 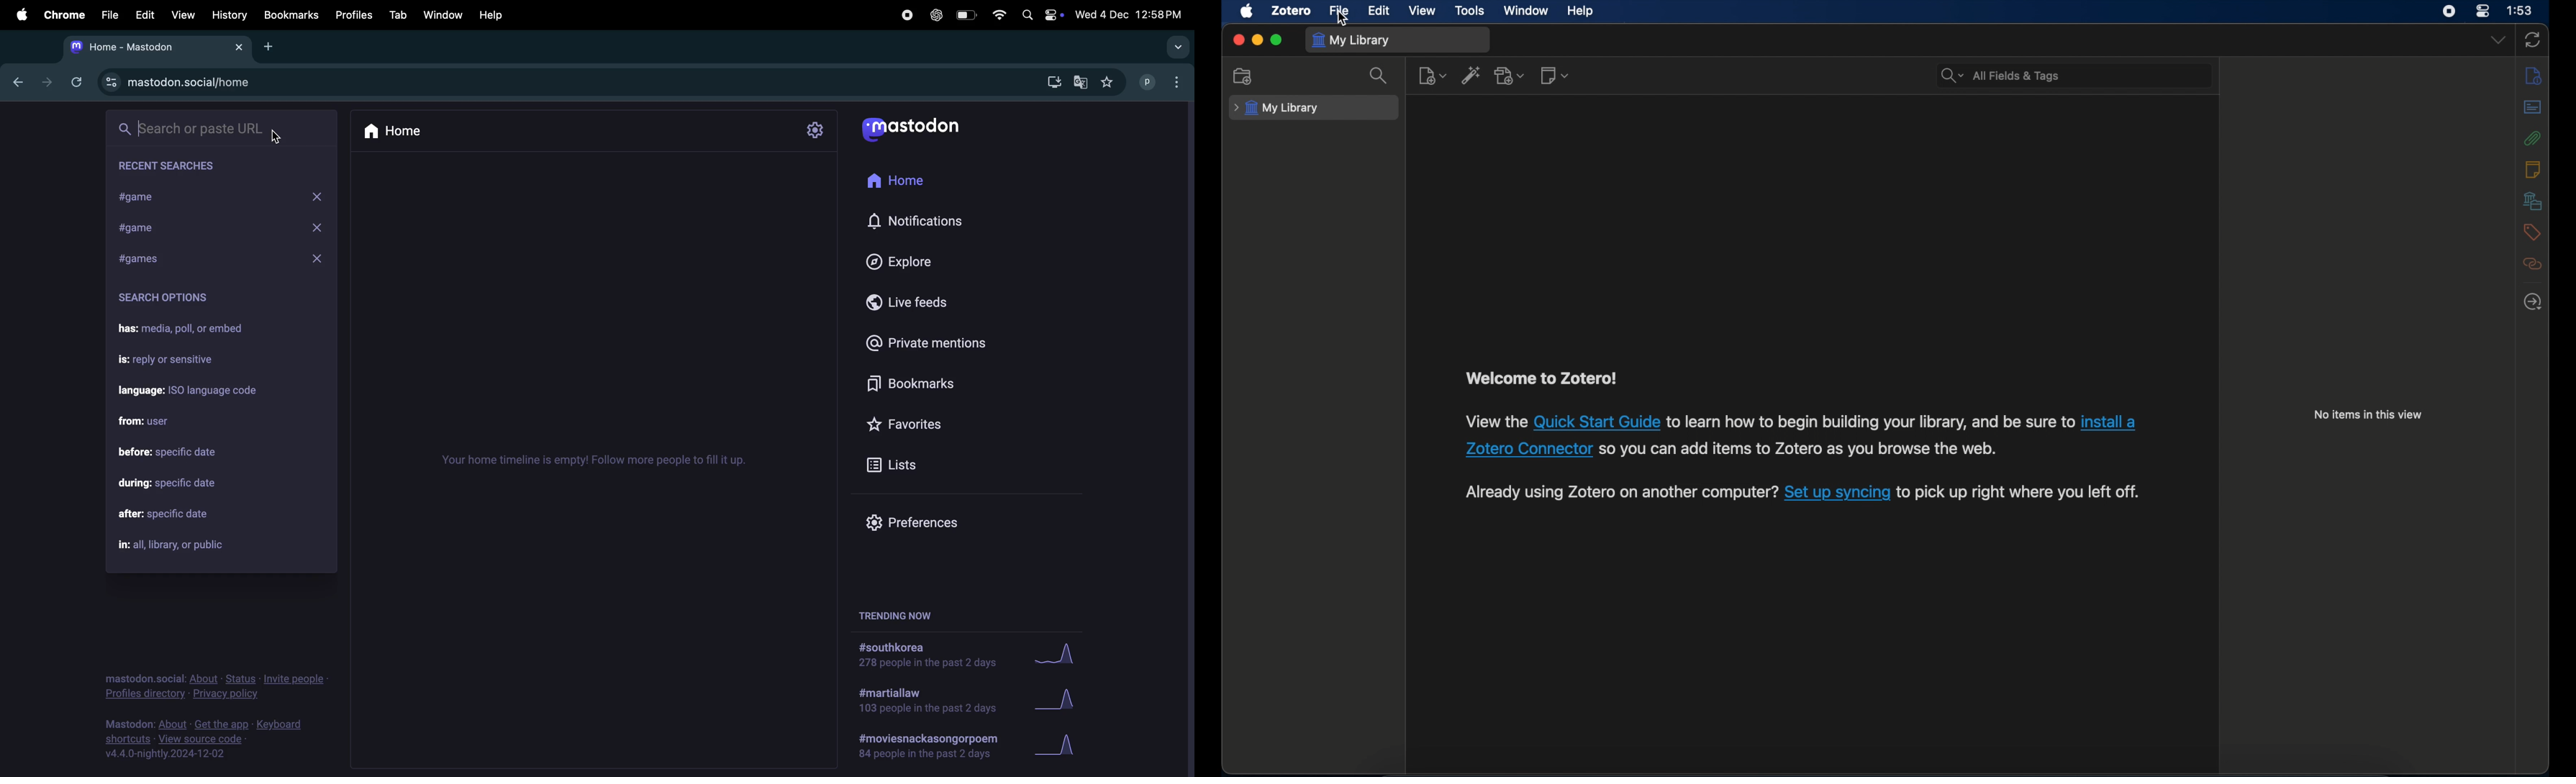 What do you see at coordinates (175, 361) in the screenshot?
I see `is reply sensitive` at bounding box center [175, 361].